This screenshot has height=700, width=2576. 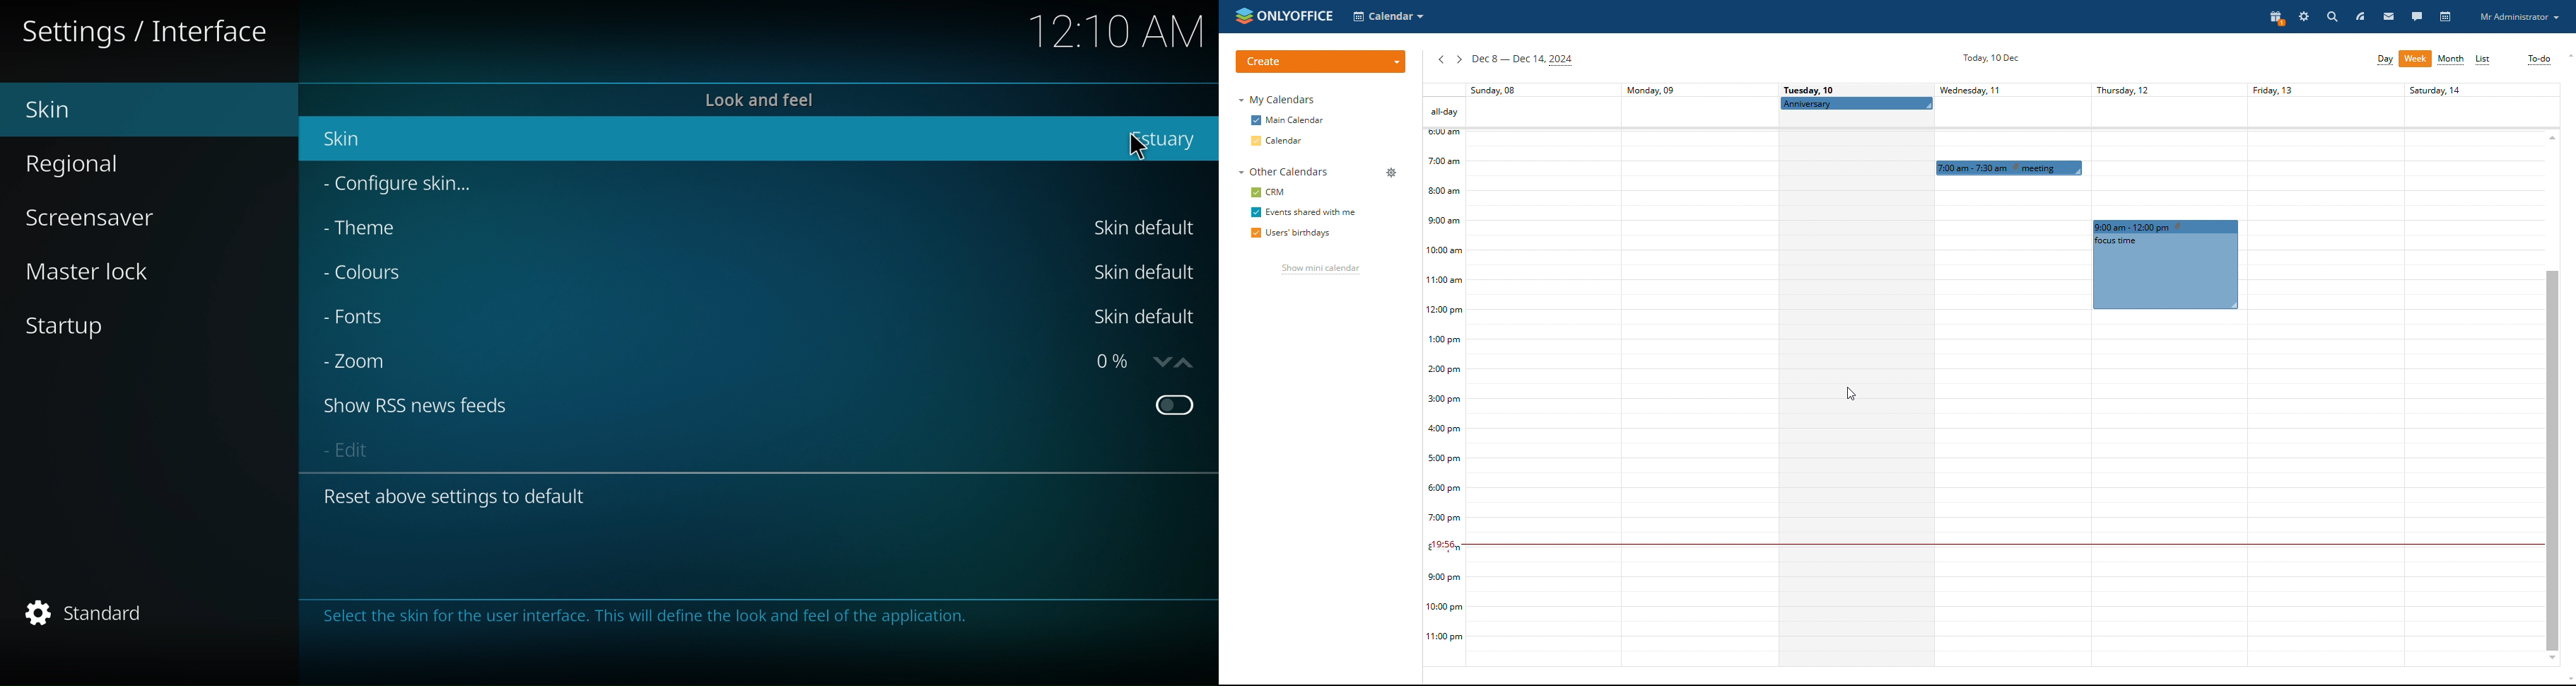 I want to click on wednesday, so click(x=2009, y=424).